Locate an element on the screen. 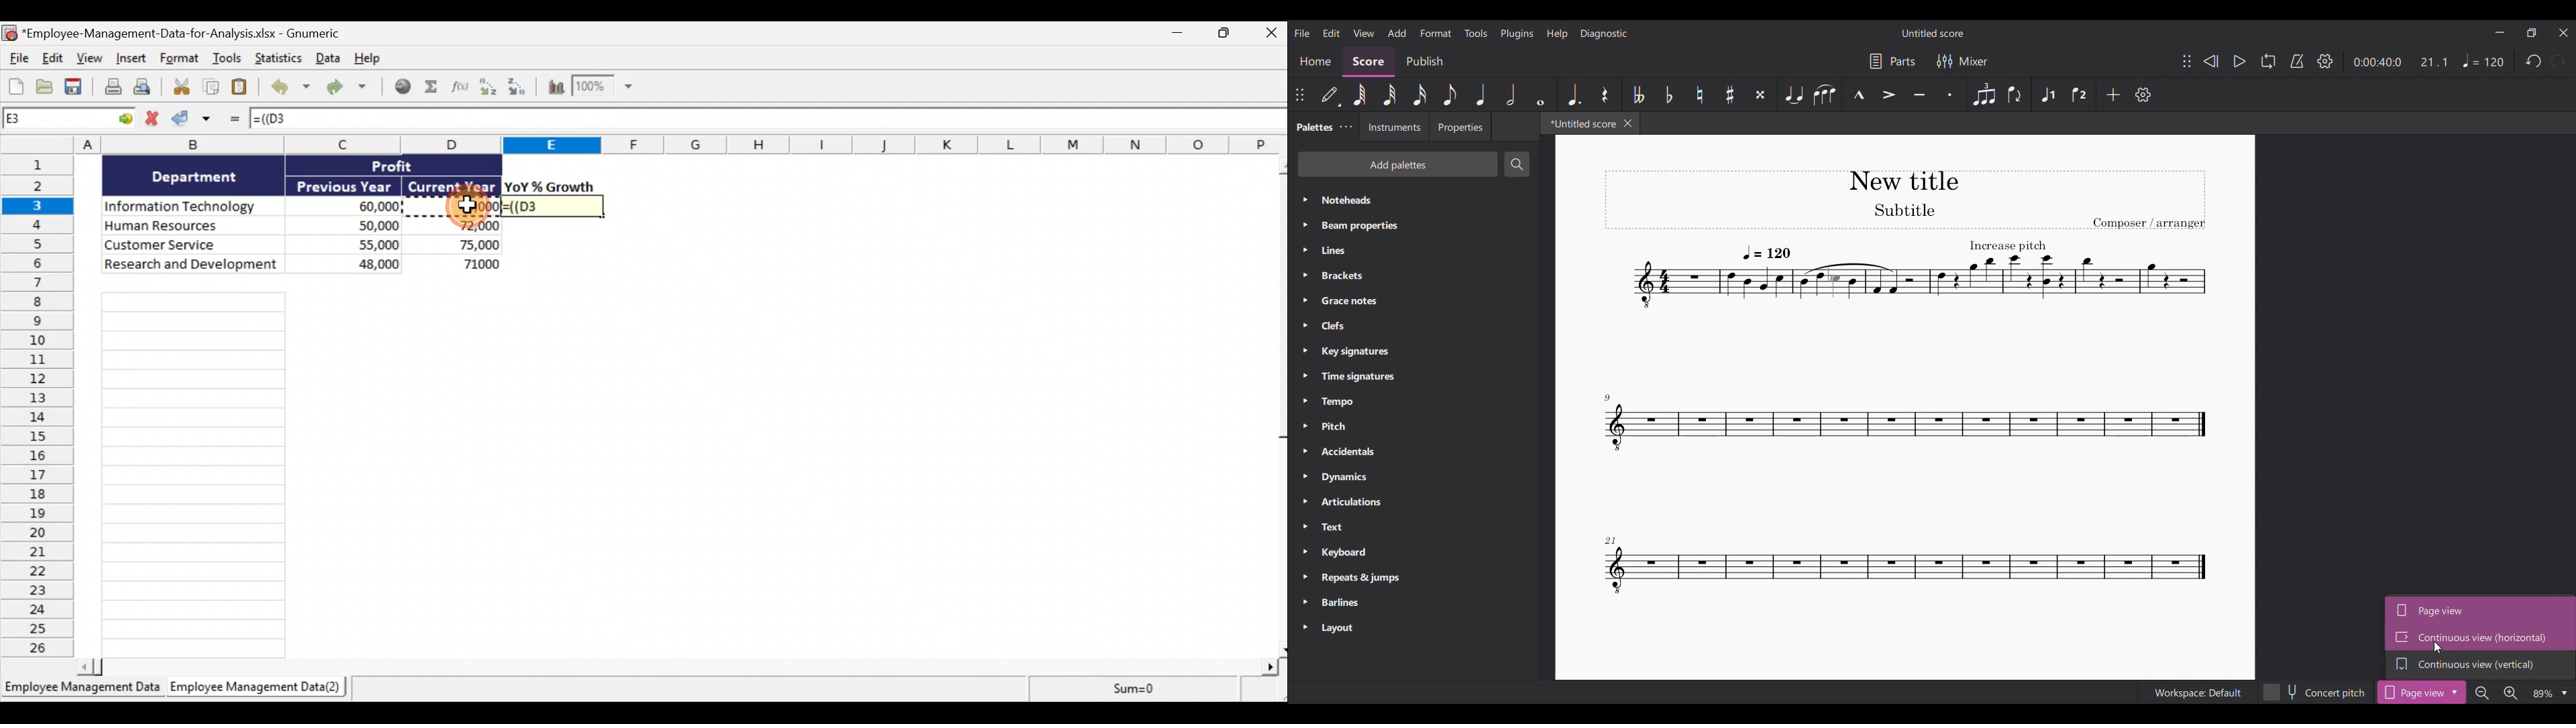  Articulations is located at coordinates (1413, 501).